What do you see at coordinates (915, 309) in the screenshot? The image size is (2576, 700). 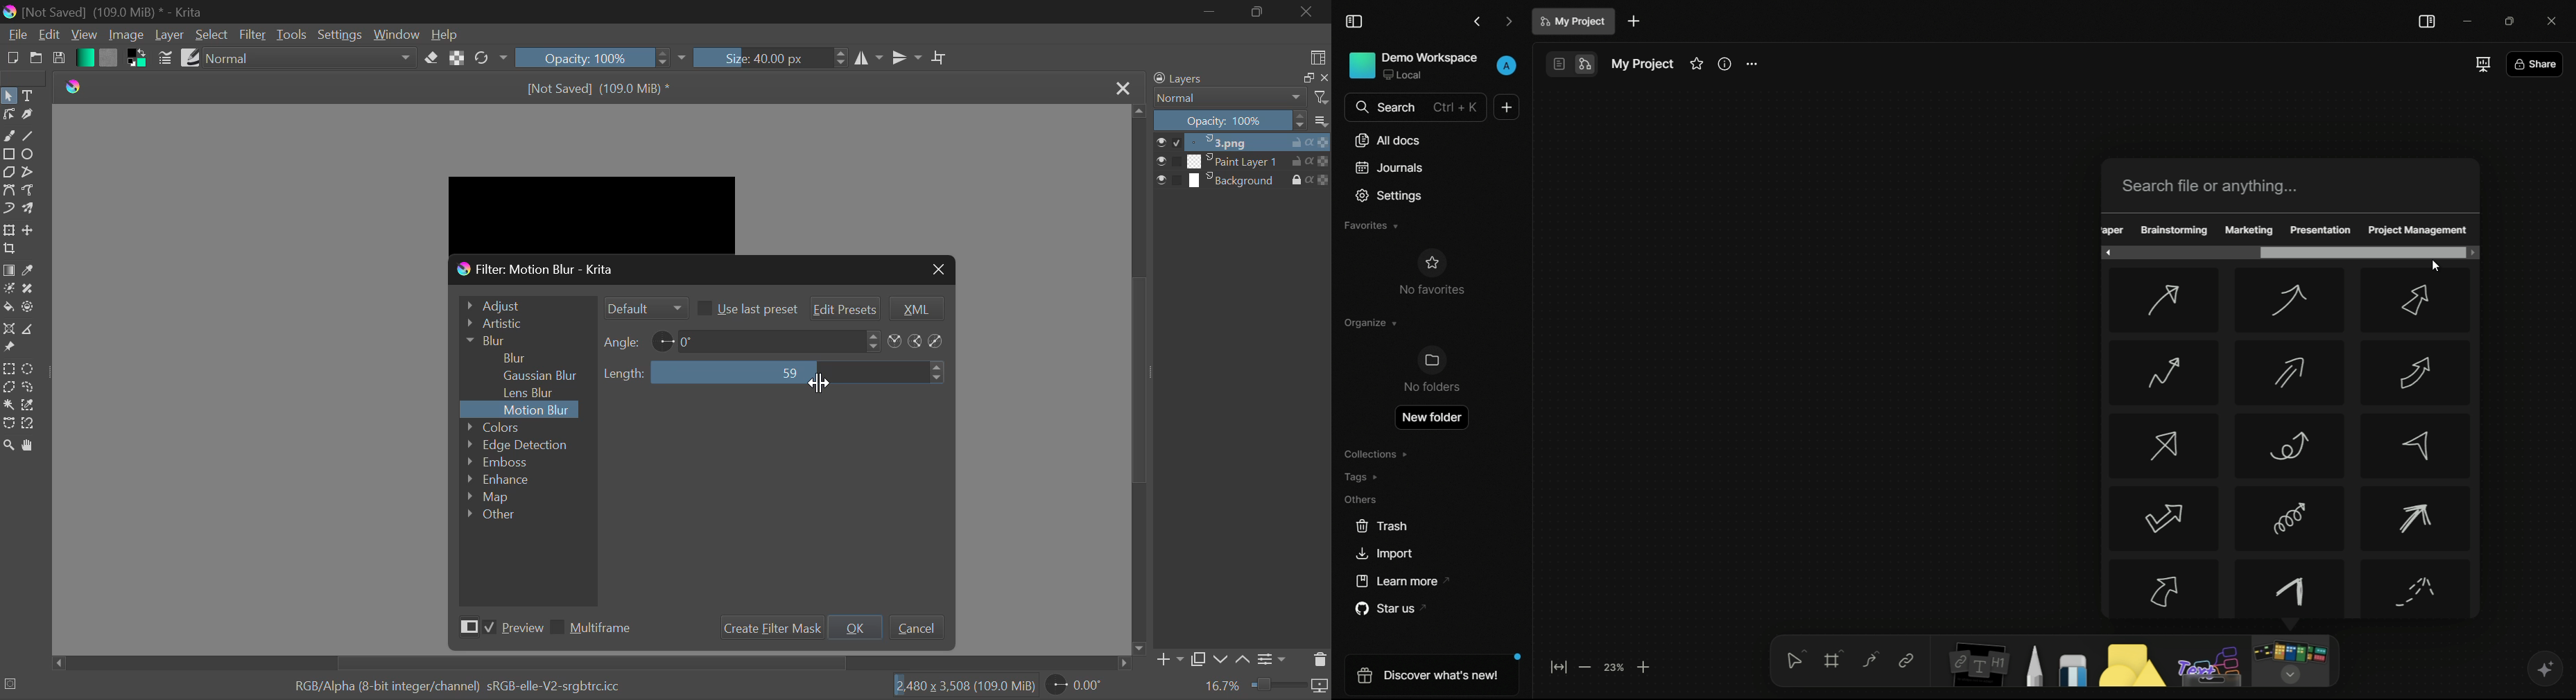 I see `XML` at bounding box center [915, 309].